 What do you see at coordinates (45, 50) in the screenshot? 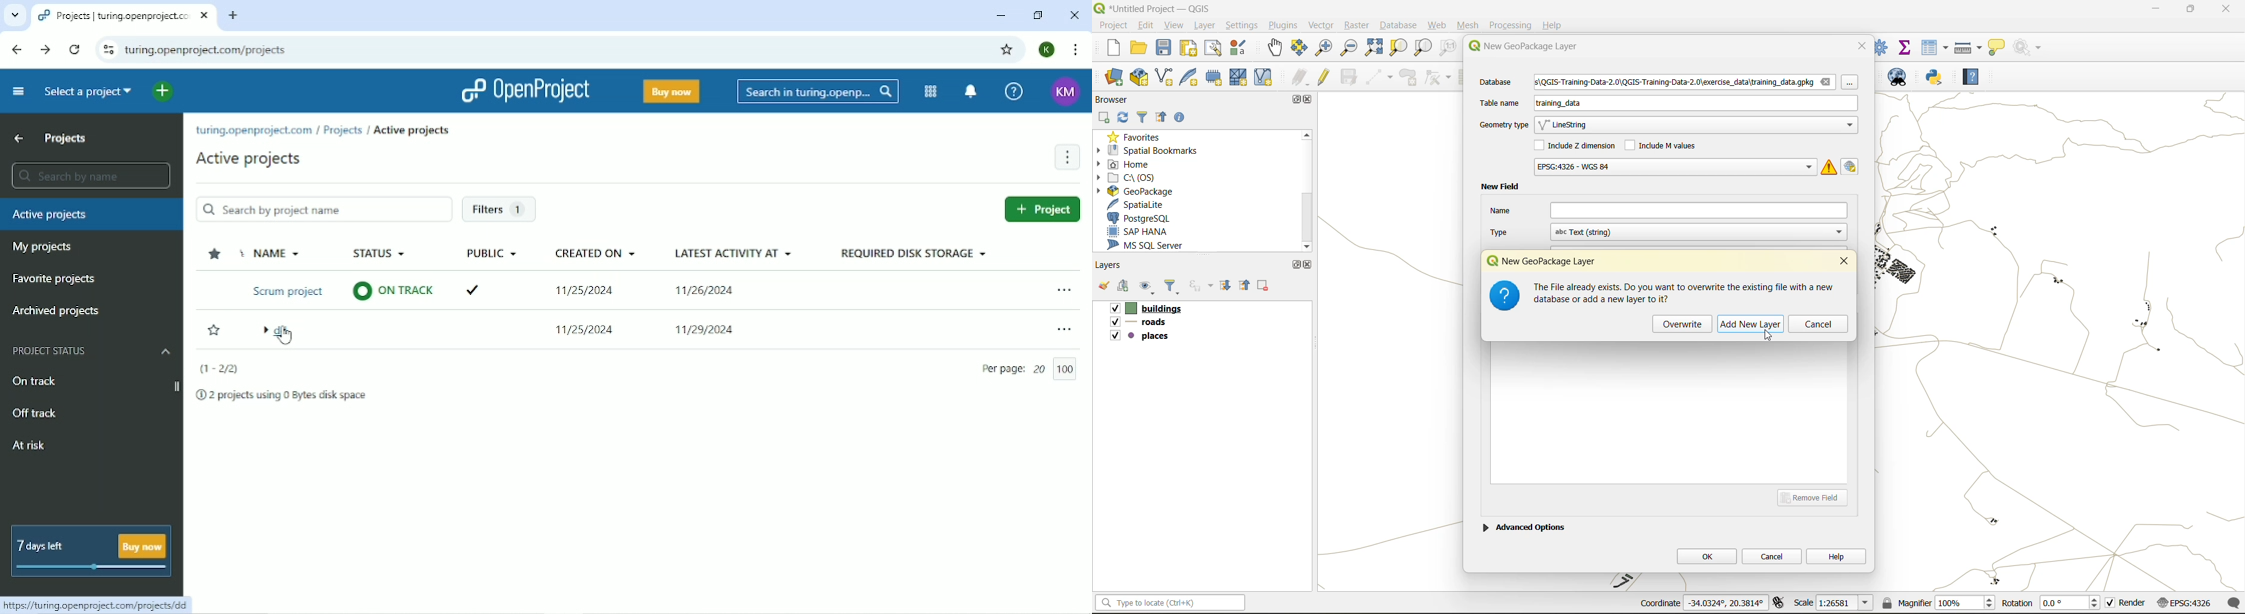
I see `Forward` at bounding box center [45, 50].